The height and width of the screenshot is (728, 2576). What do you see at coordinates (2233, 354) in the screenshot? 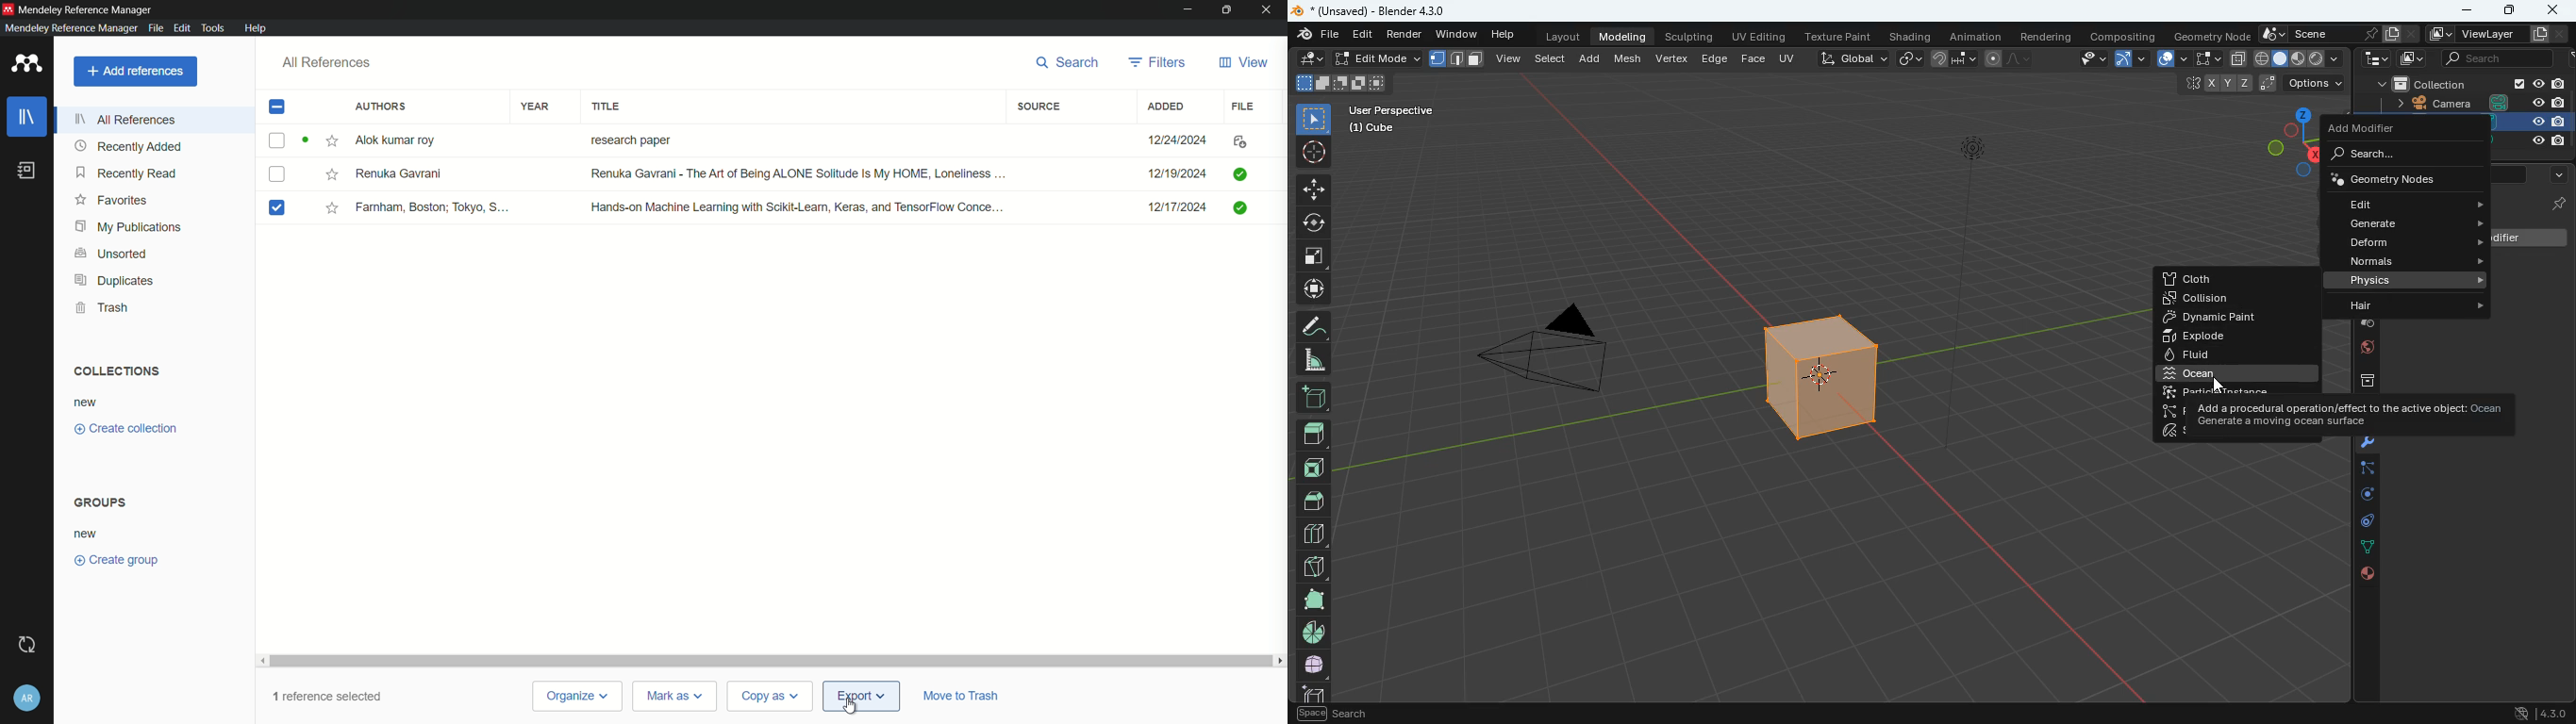
I see `fluid` at bounding box center [2233, 354].